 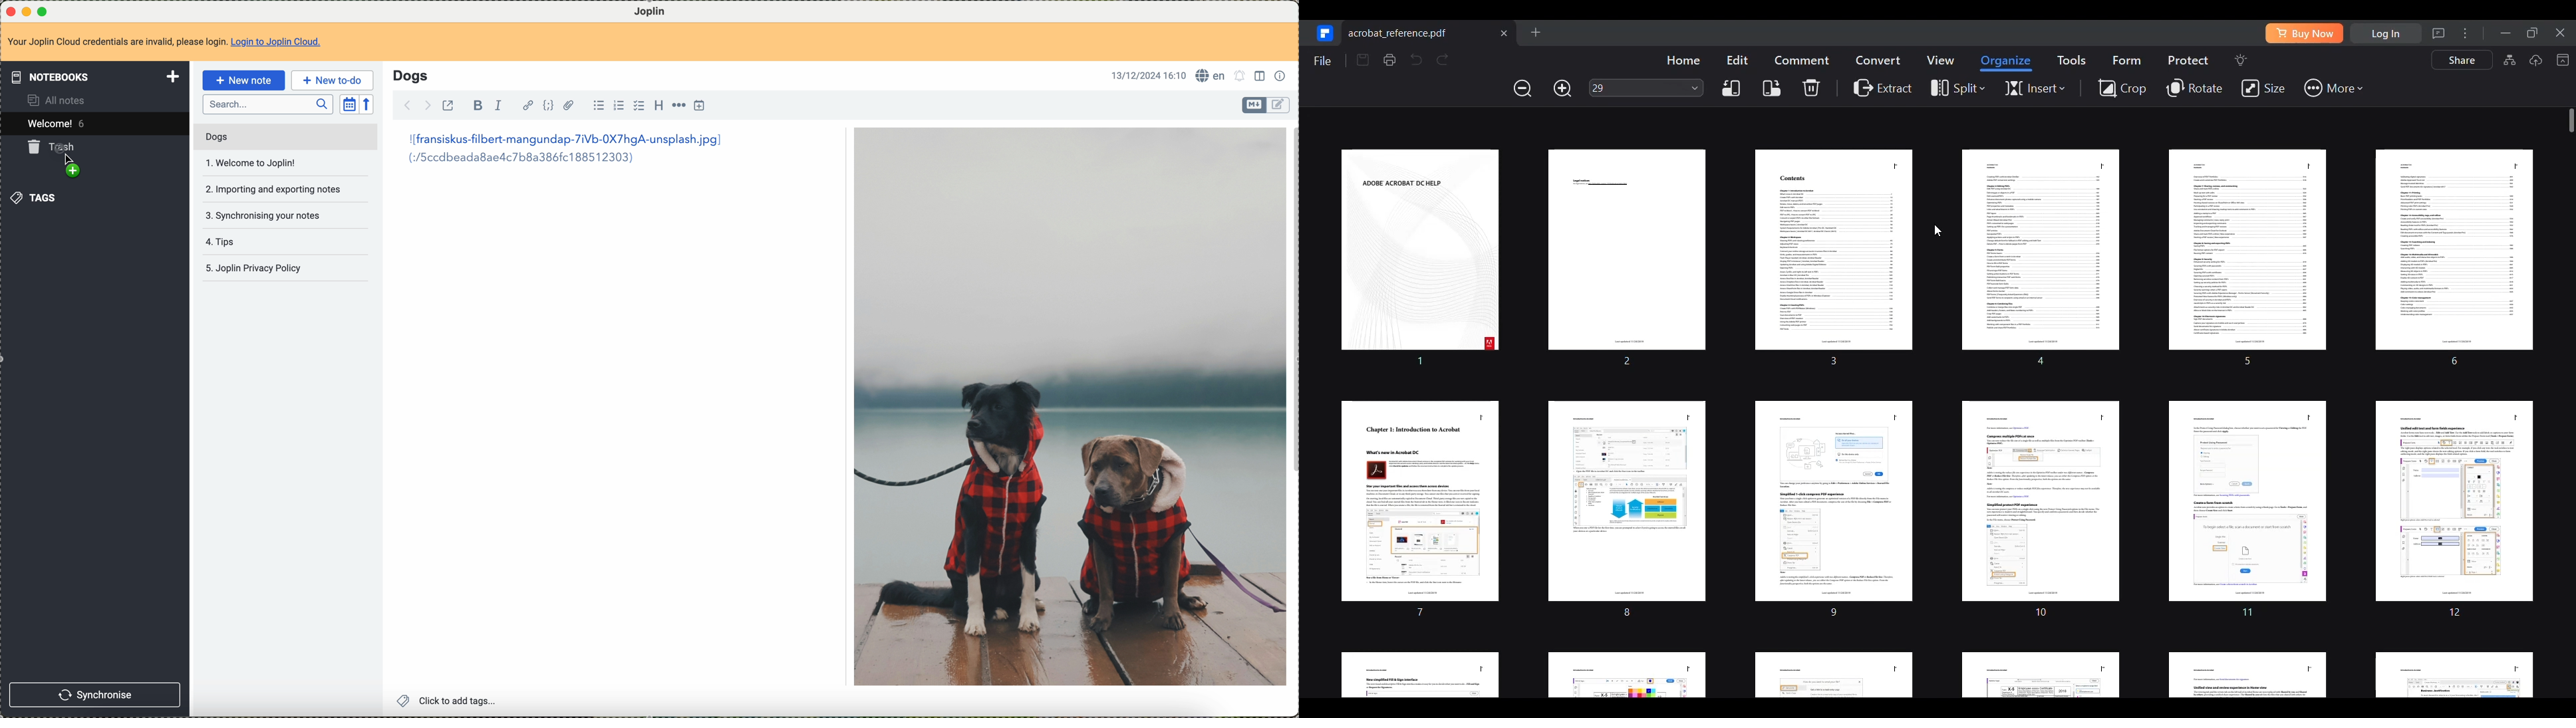 I want to click on Joplin privacy policy, so click(x=256, y=267).